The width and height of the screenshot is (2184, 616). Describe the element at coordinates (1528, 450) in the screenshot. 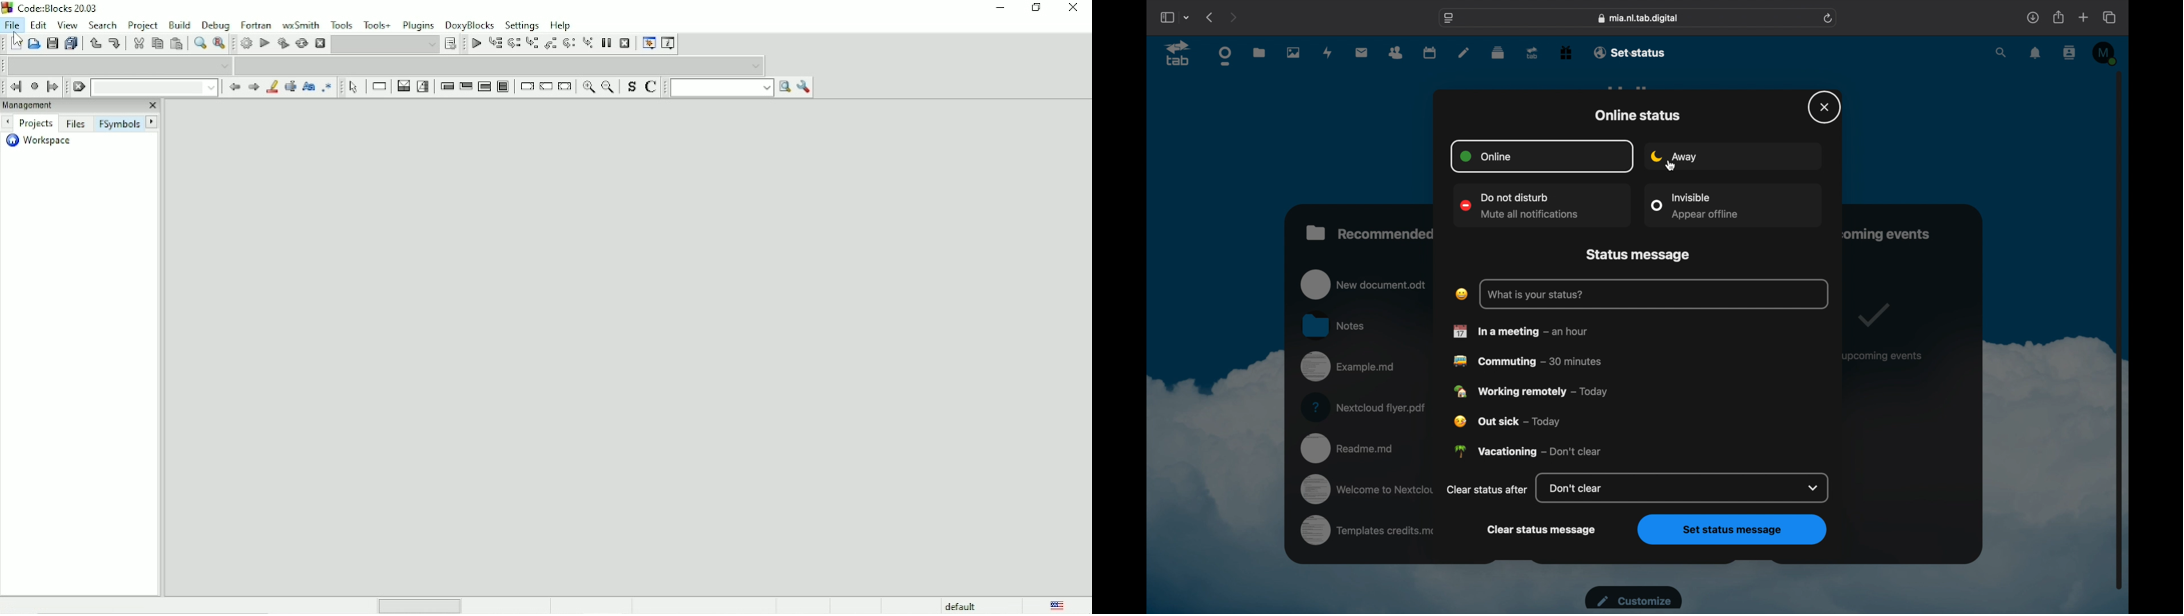

I see `vacationing` at that location.